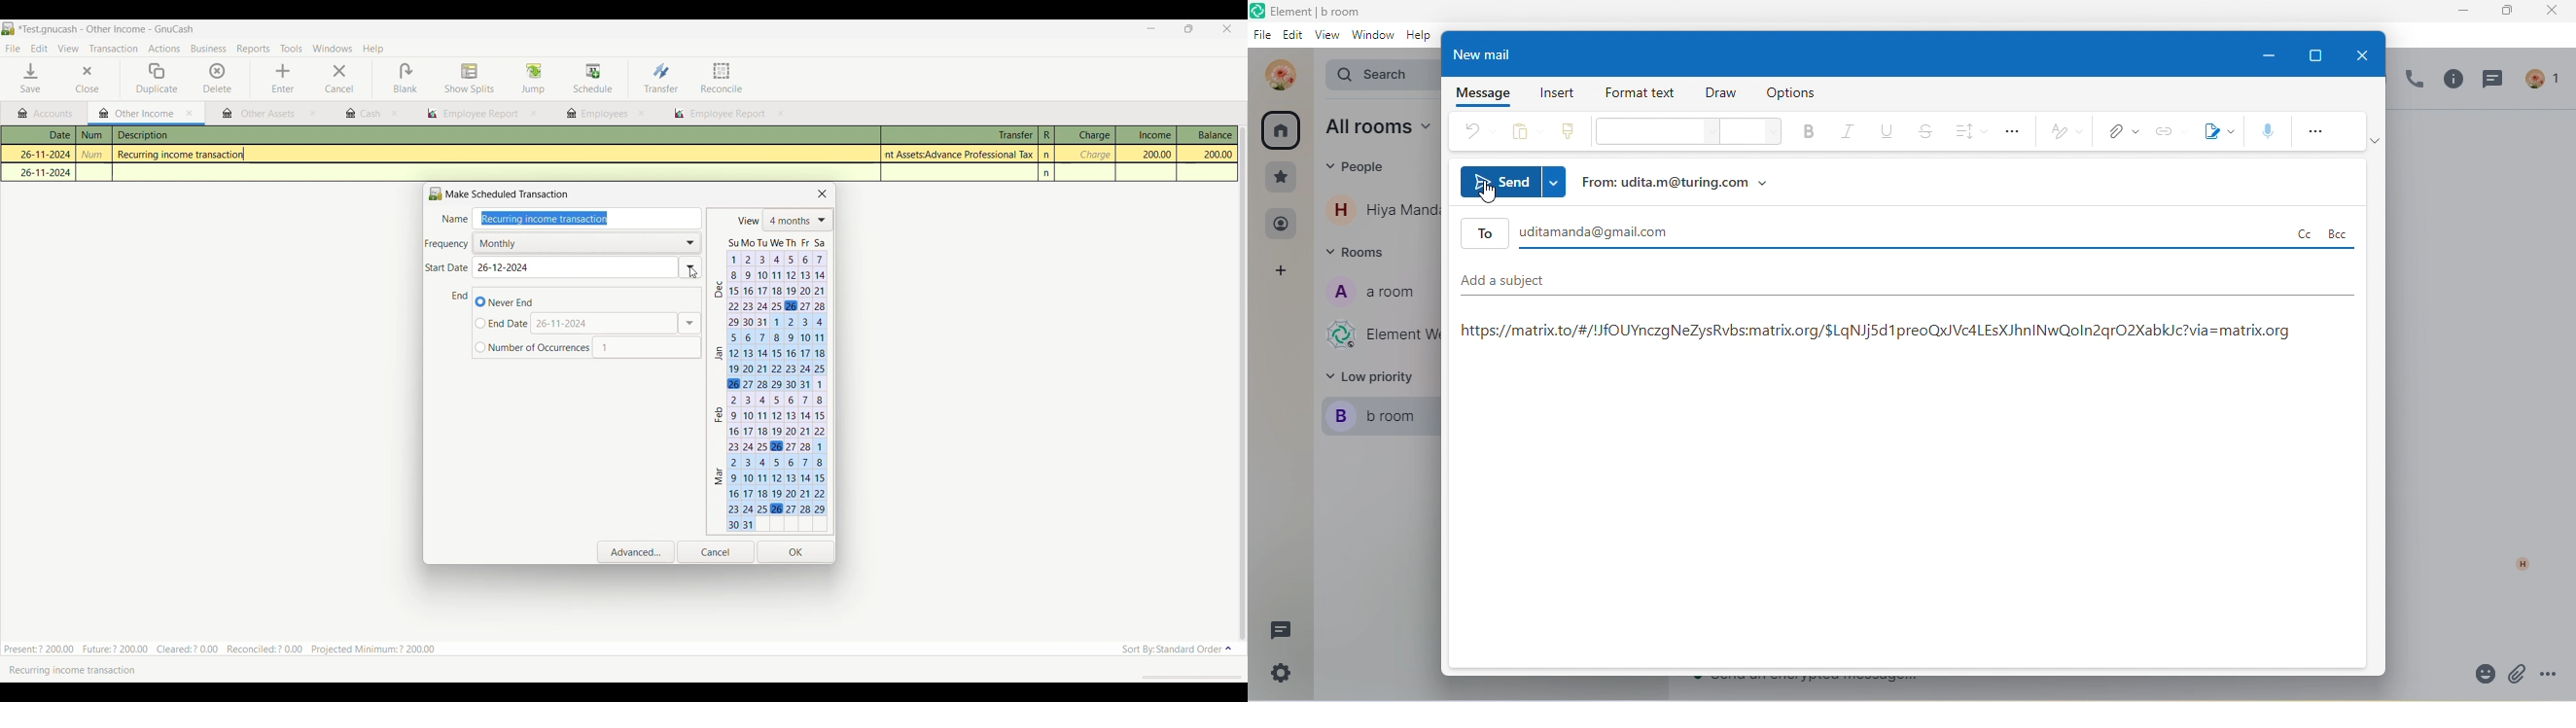 The width and height of the screenshot is (2576, 728). Describe the element at coordinates (2555, 674) in the screenshot. I see `option` at that location.